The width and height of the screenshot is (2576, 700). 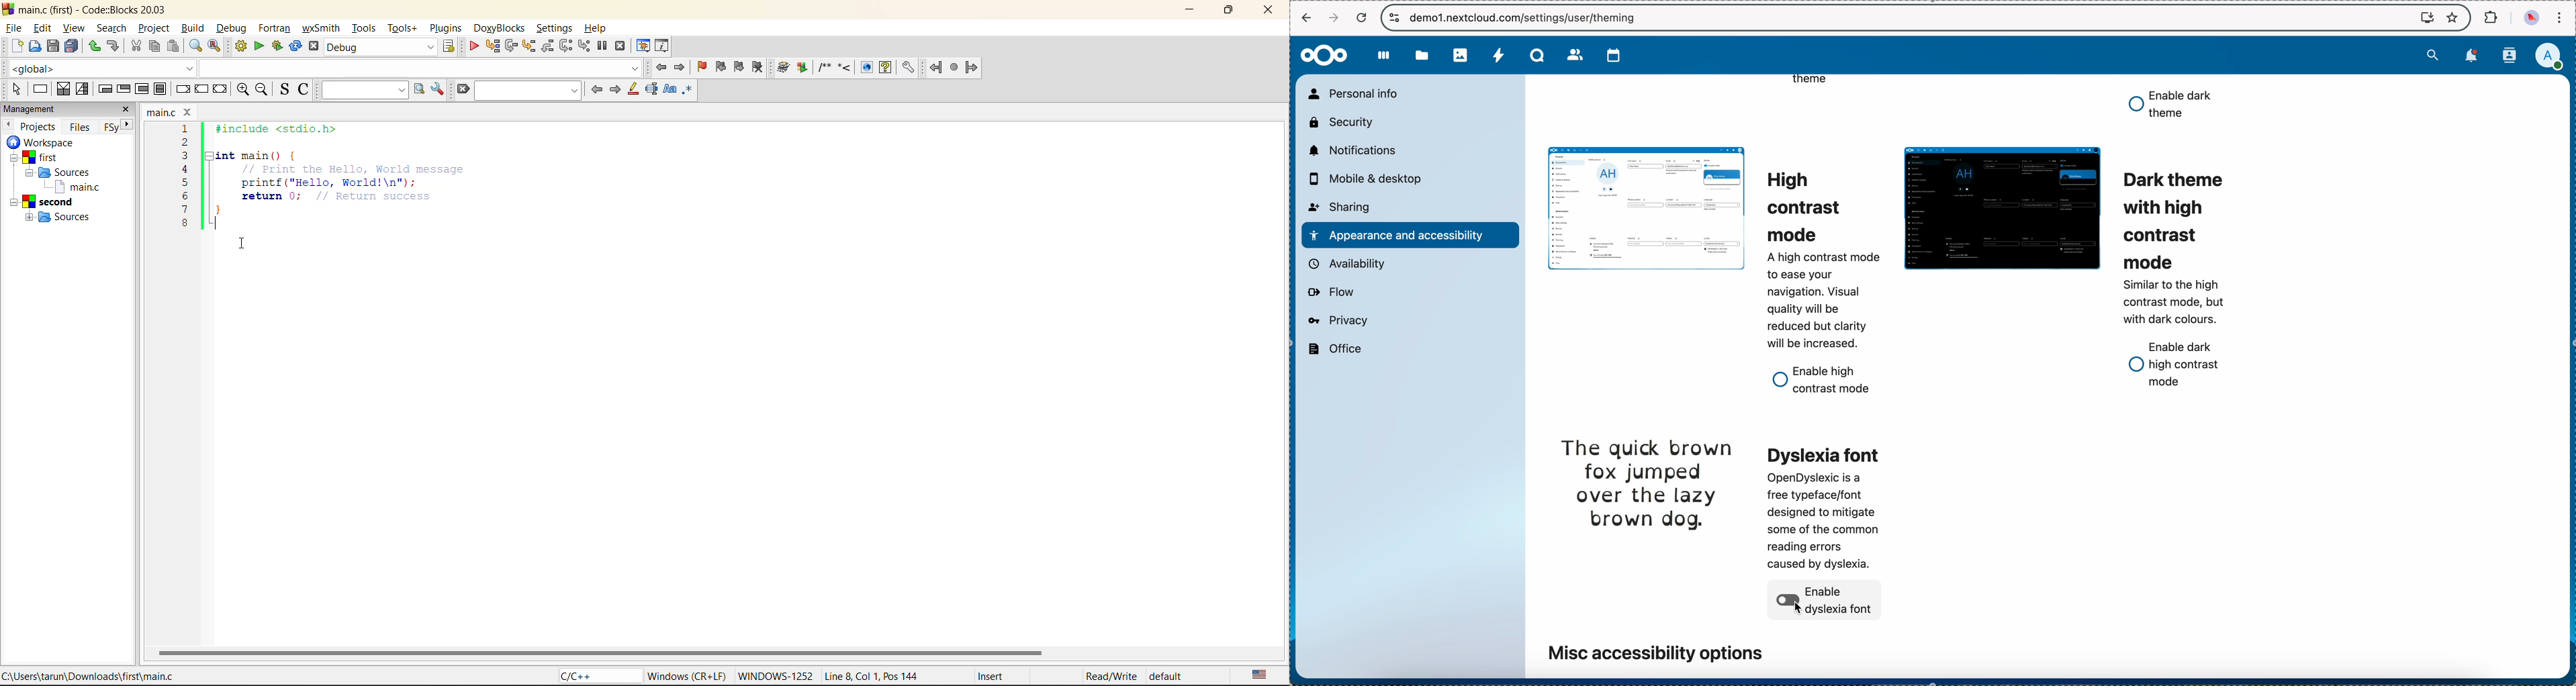 I want to click on dyslexia font theme preview, so click(x=1646, y=484).